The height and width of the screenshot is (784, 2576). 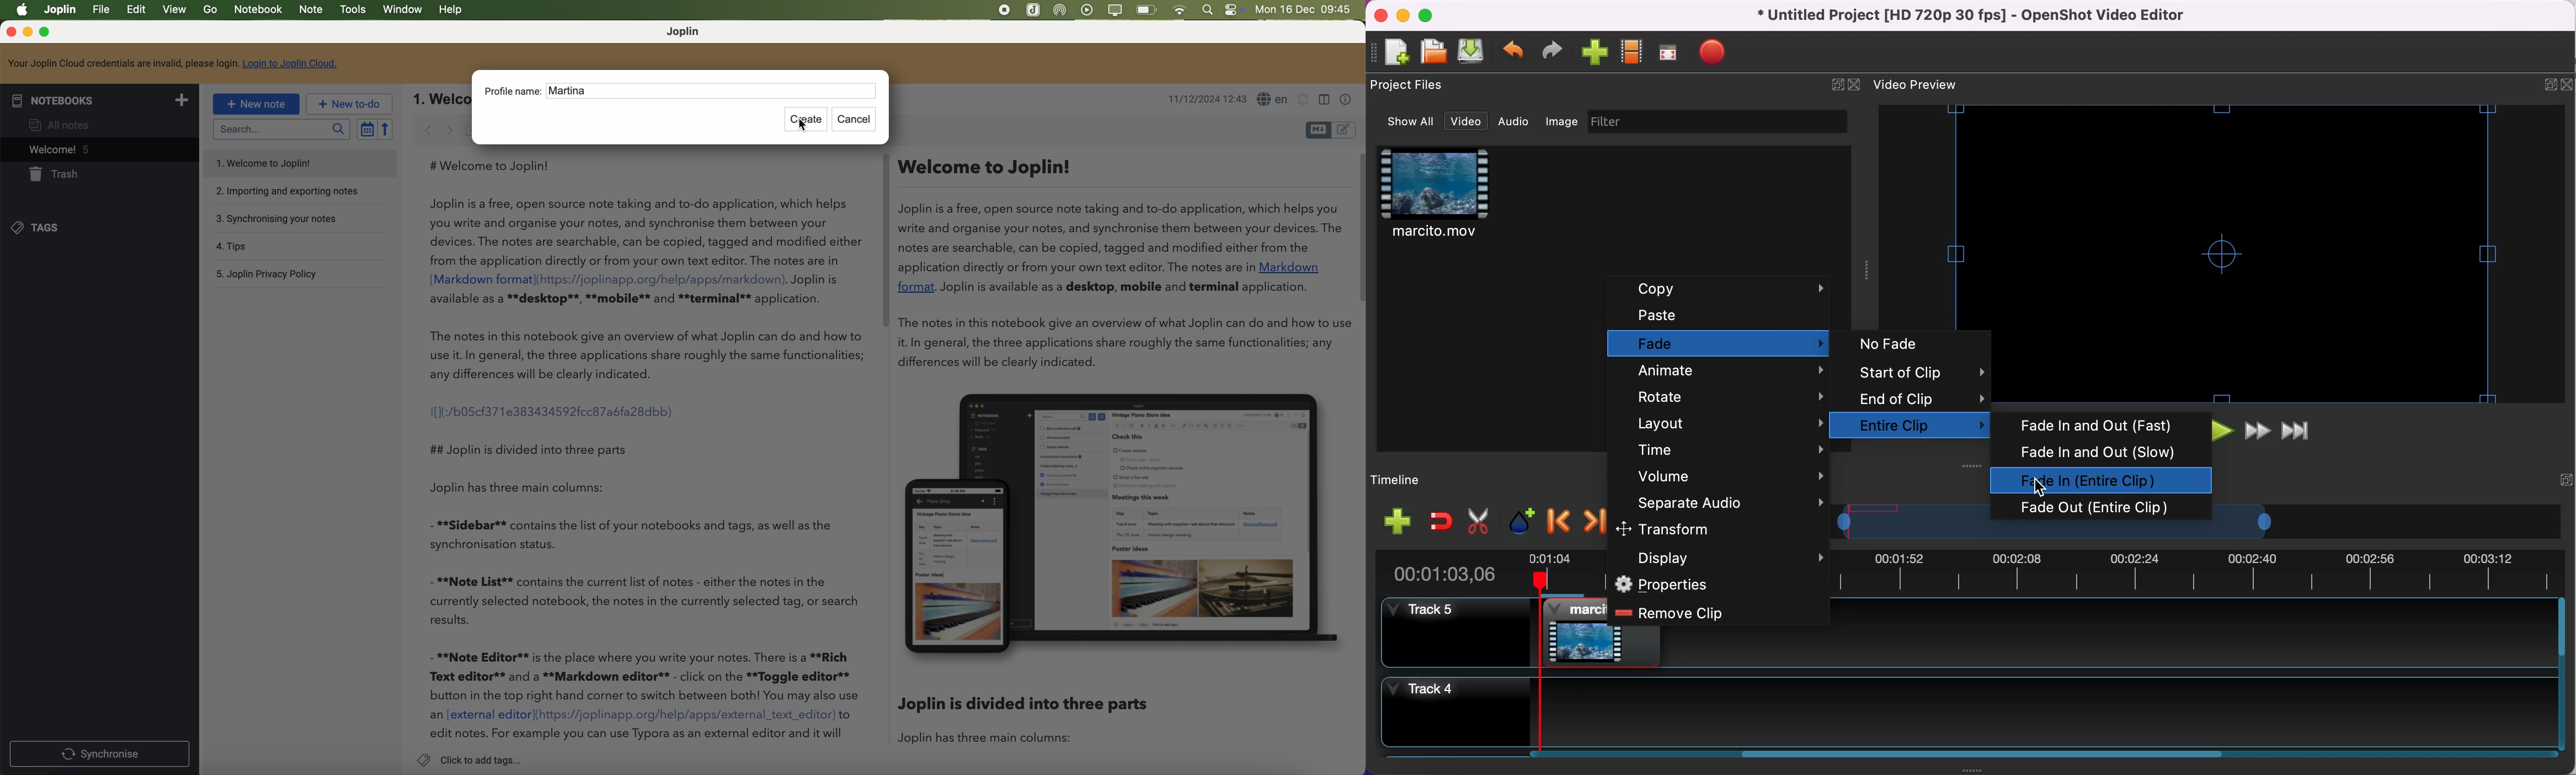 I want to click on I[1(:/b05cf371e383434592fcc87a6fa28dbb), so click(x=553, y=411).